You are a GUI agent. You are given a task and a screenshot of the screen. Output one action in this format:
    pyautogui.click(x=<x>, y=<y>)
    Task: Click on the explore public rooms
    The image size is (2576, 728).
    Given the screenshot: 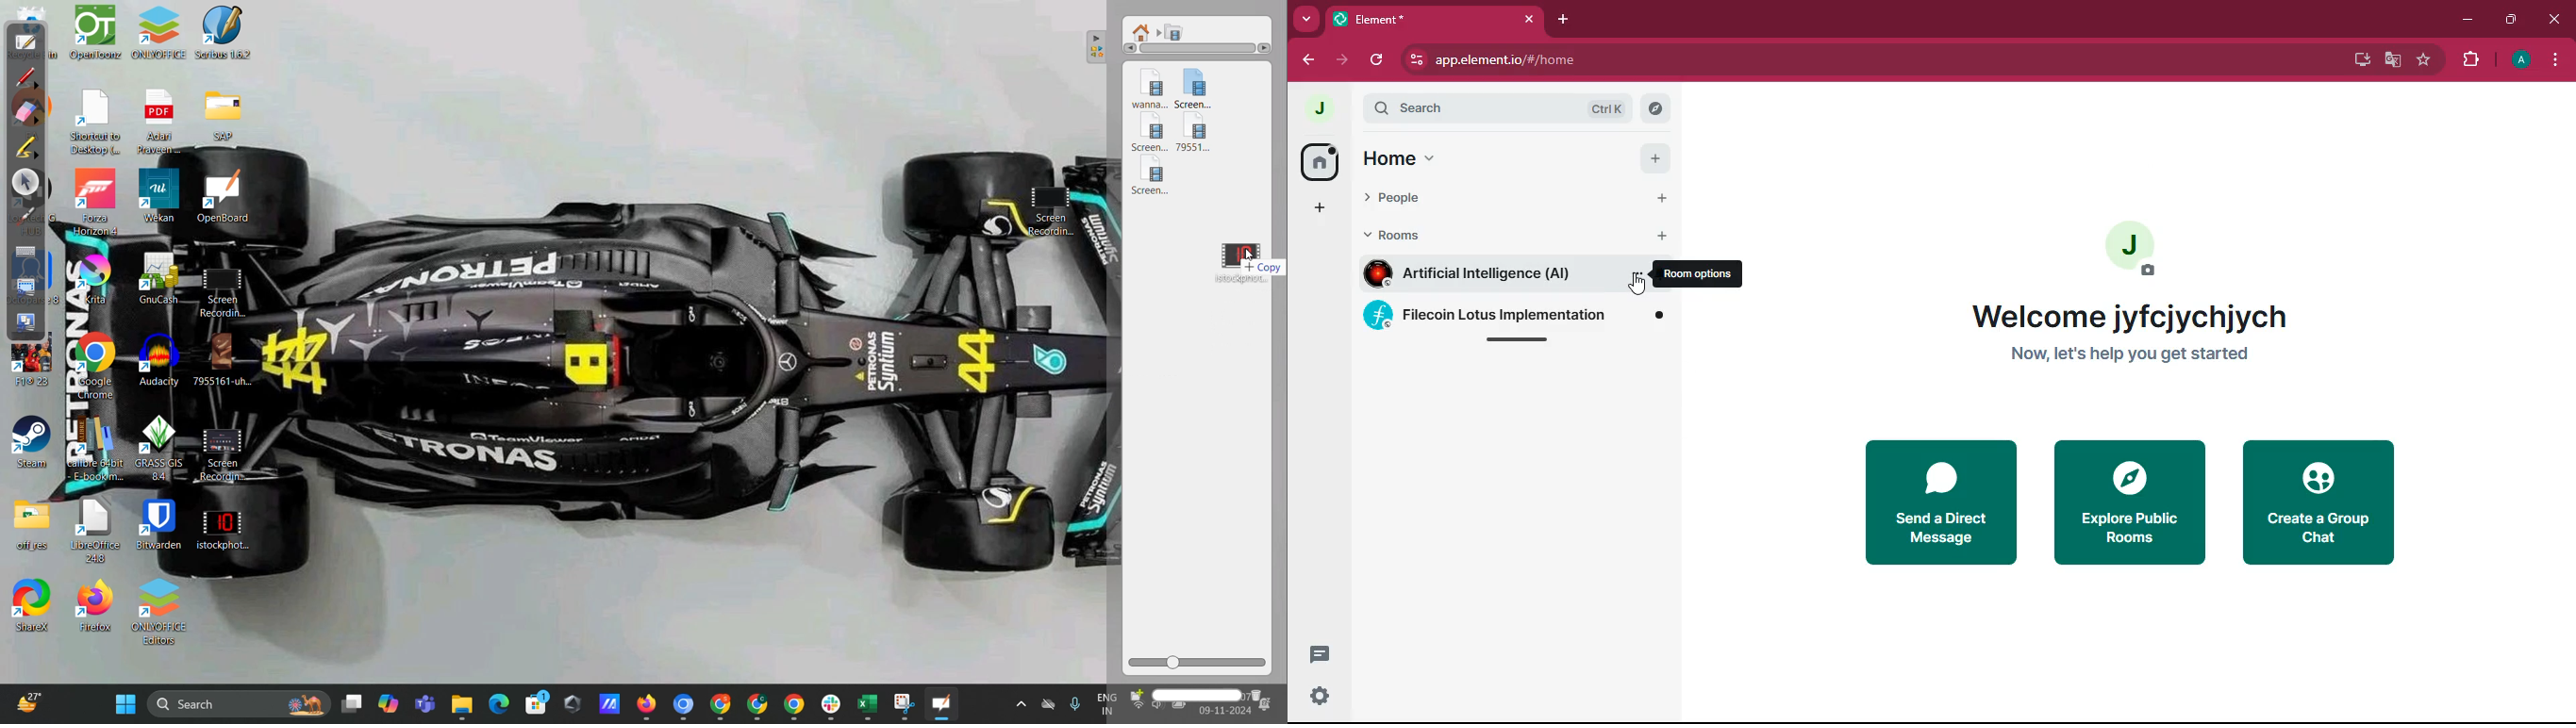 What is the action you would take?
    pyautogui.click(x=2127, y=501)
    